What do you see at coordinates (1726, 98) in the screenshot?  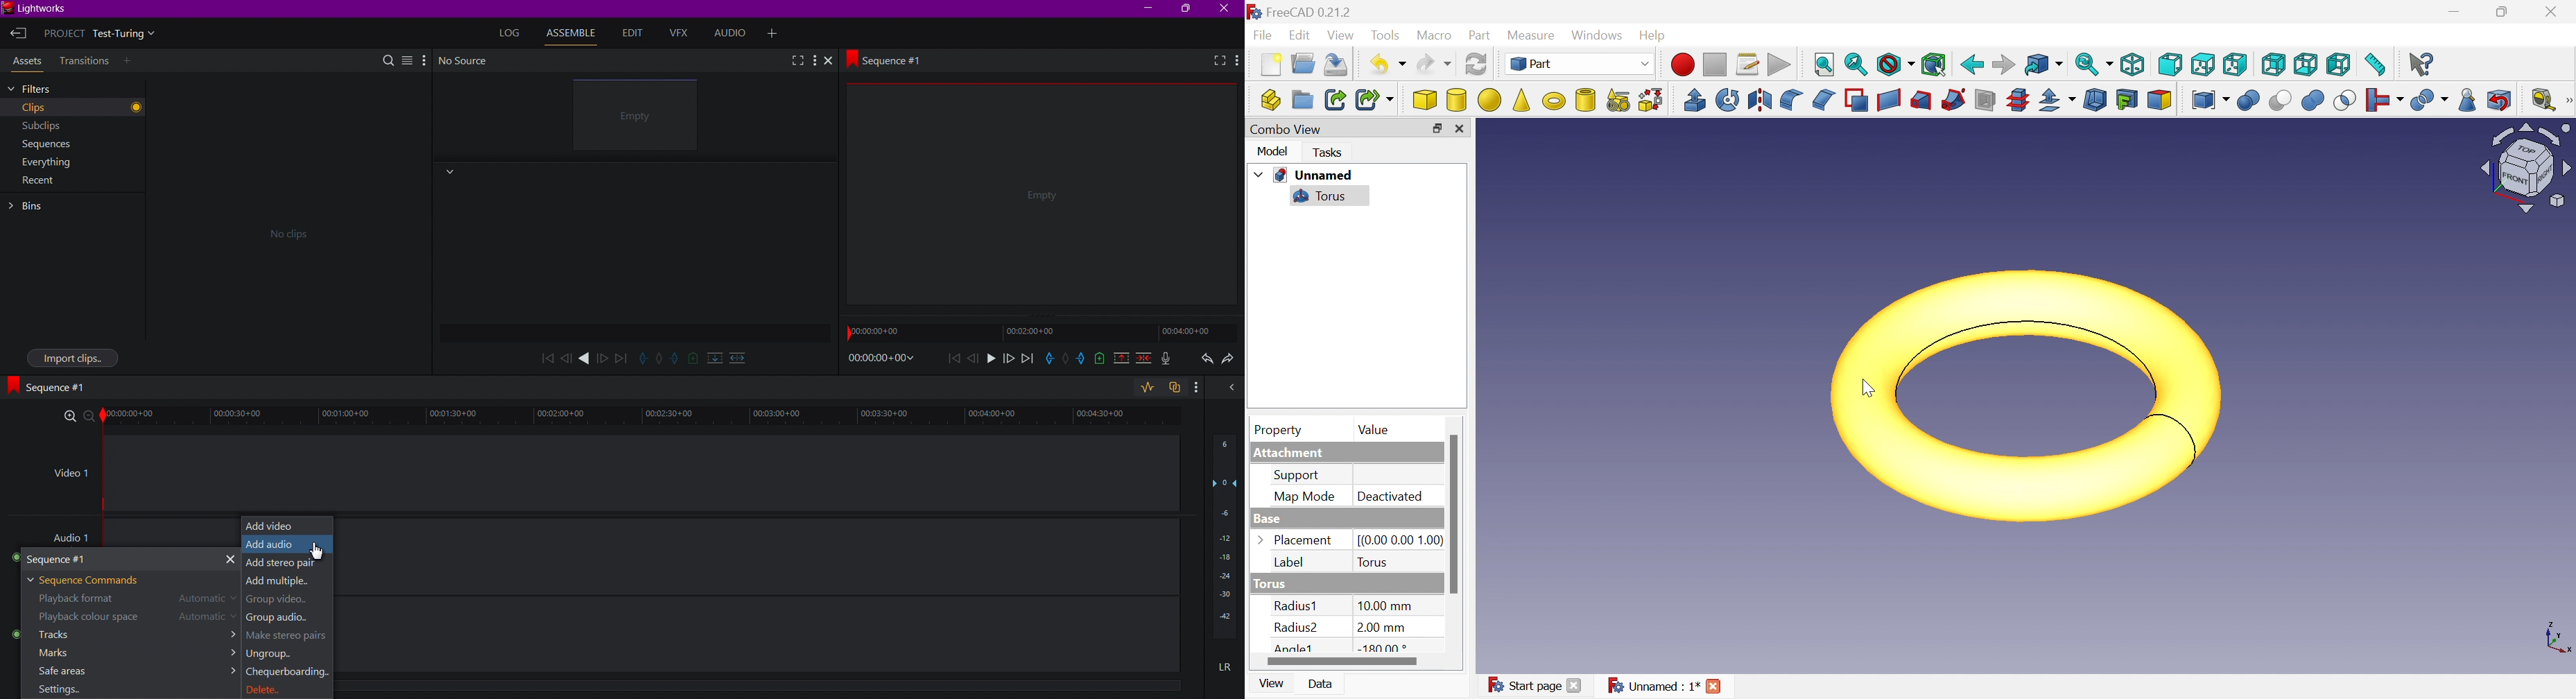 I see `Revolve` at bounding box center [1726, 98].